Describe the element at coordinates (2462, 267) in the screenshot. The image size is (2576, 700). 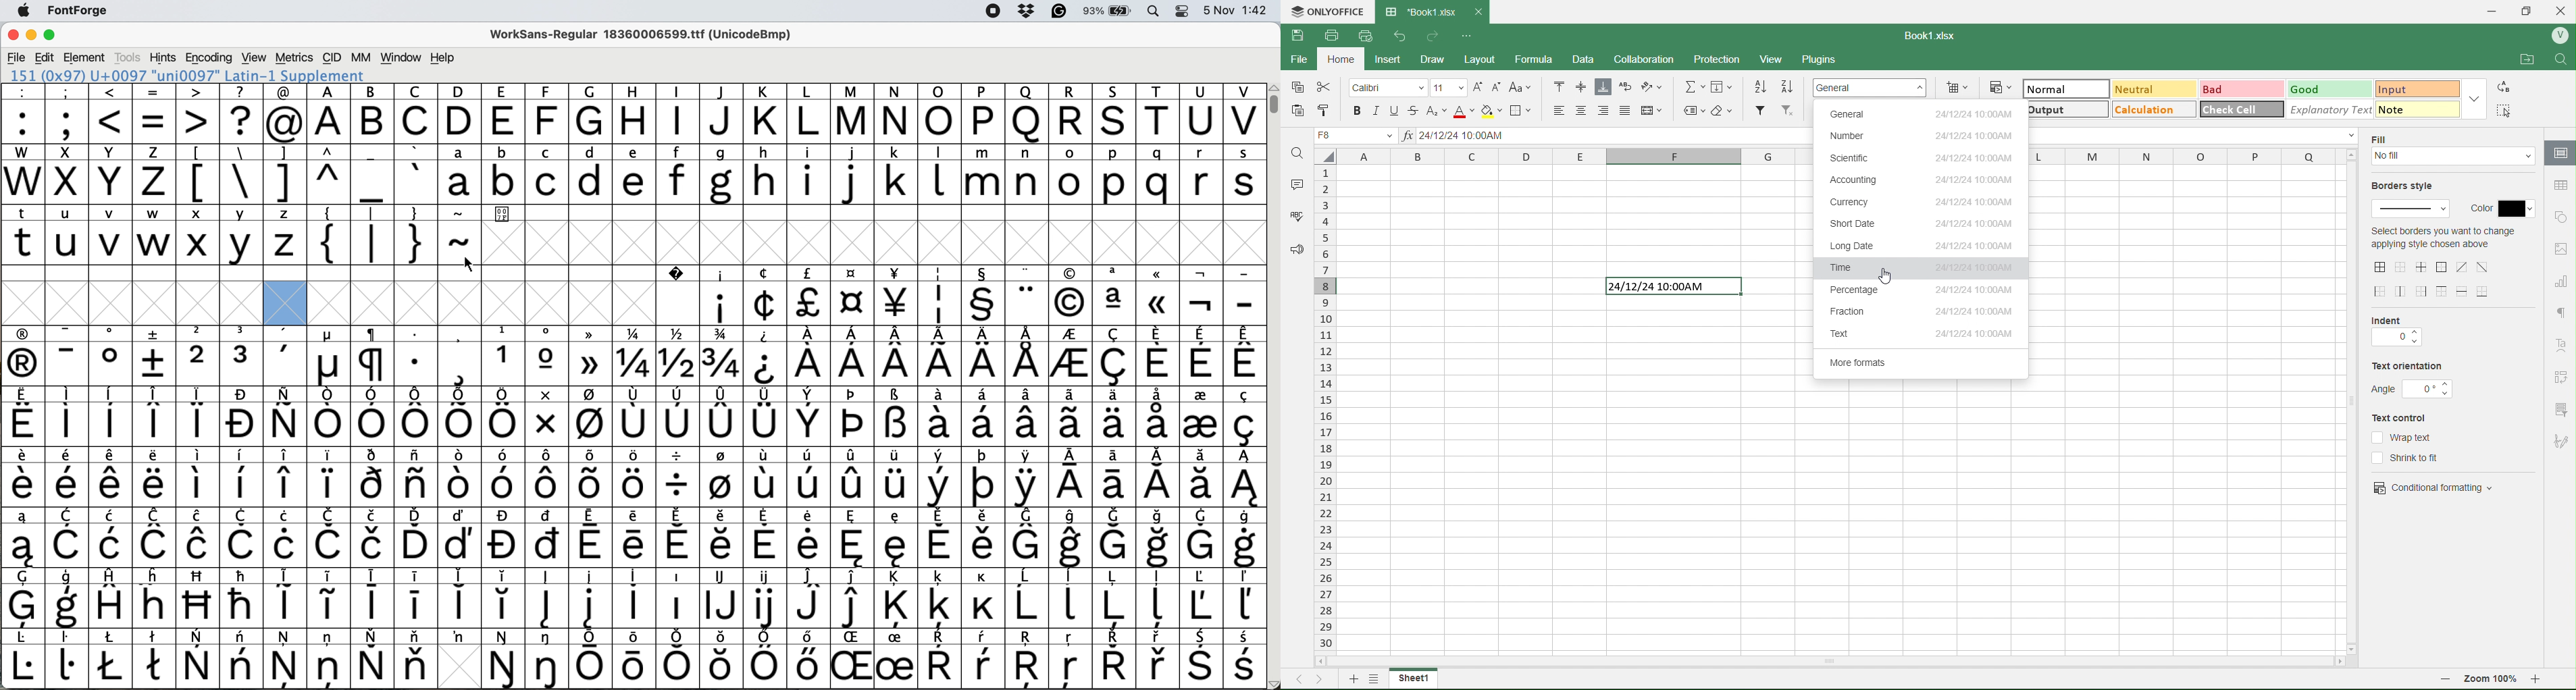
I see `center` at that location.